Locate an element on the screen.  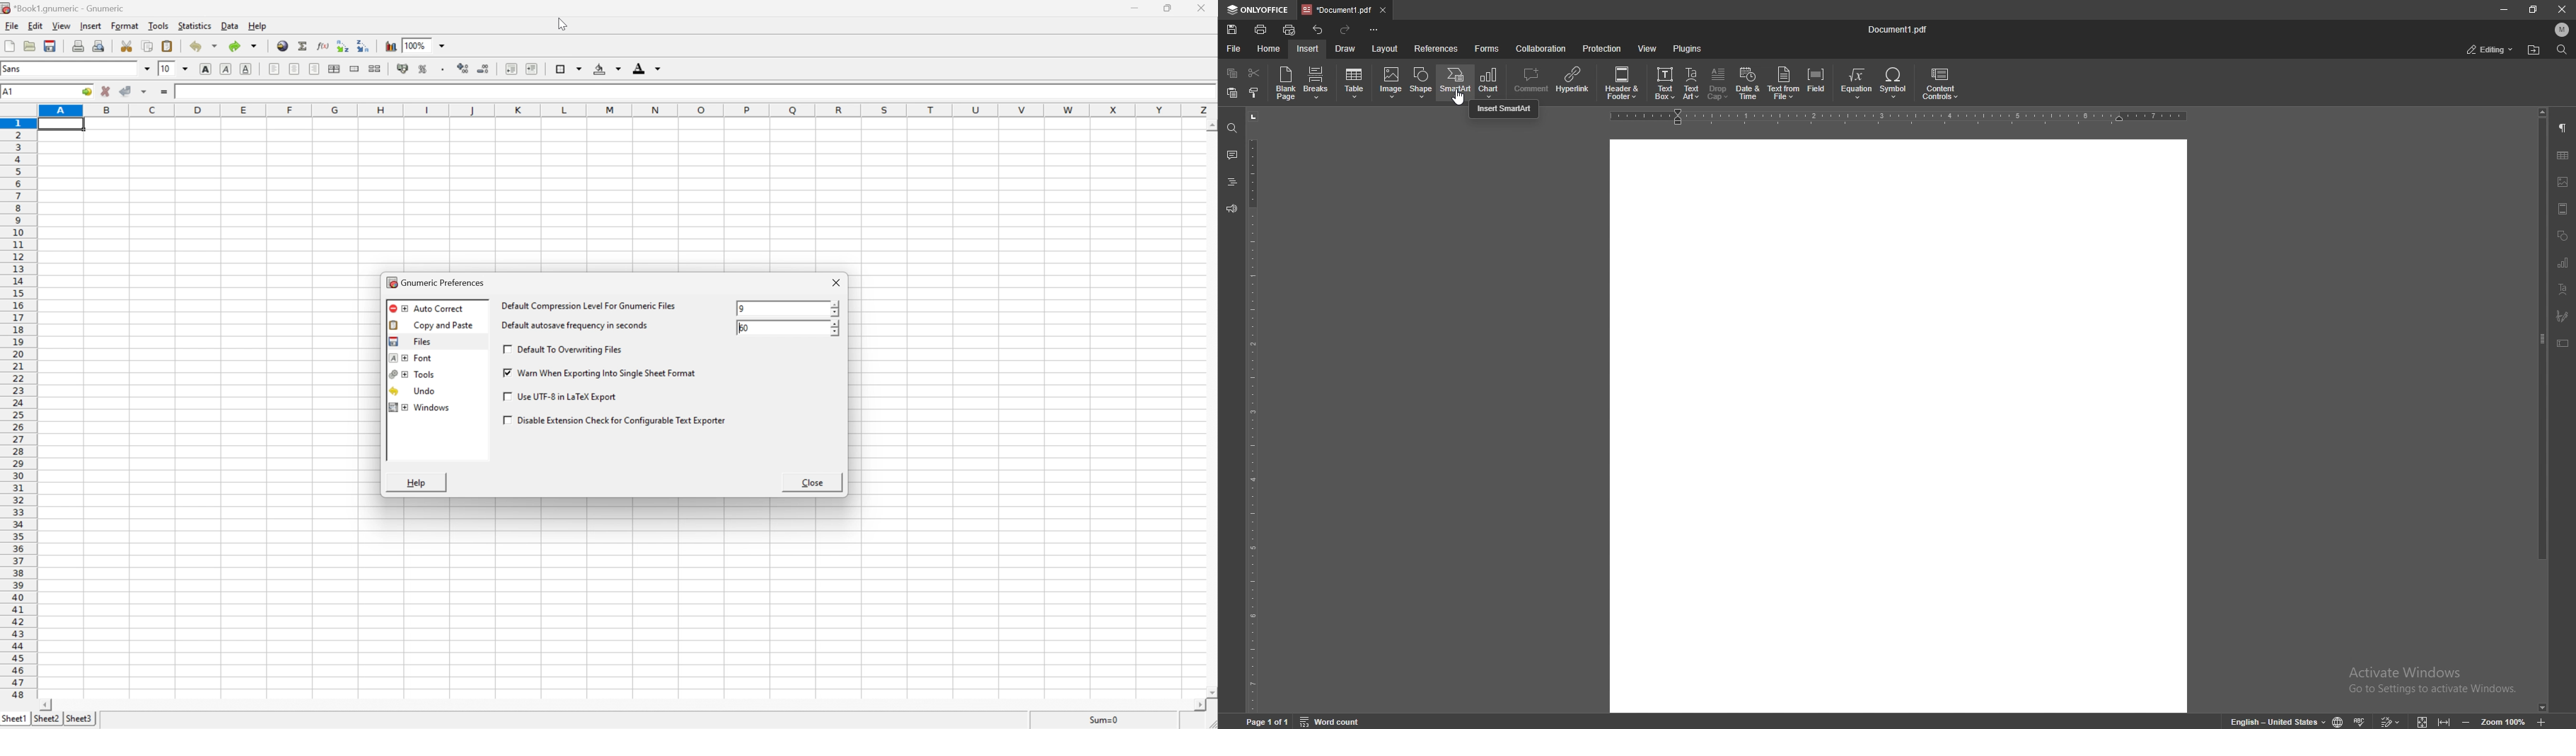
onlyoffice is located at coordinates (1257, 11).